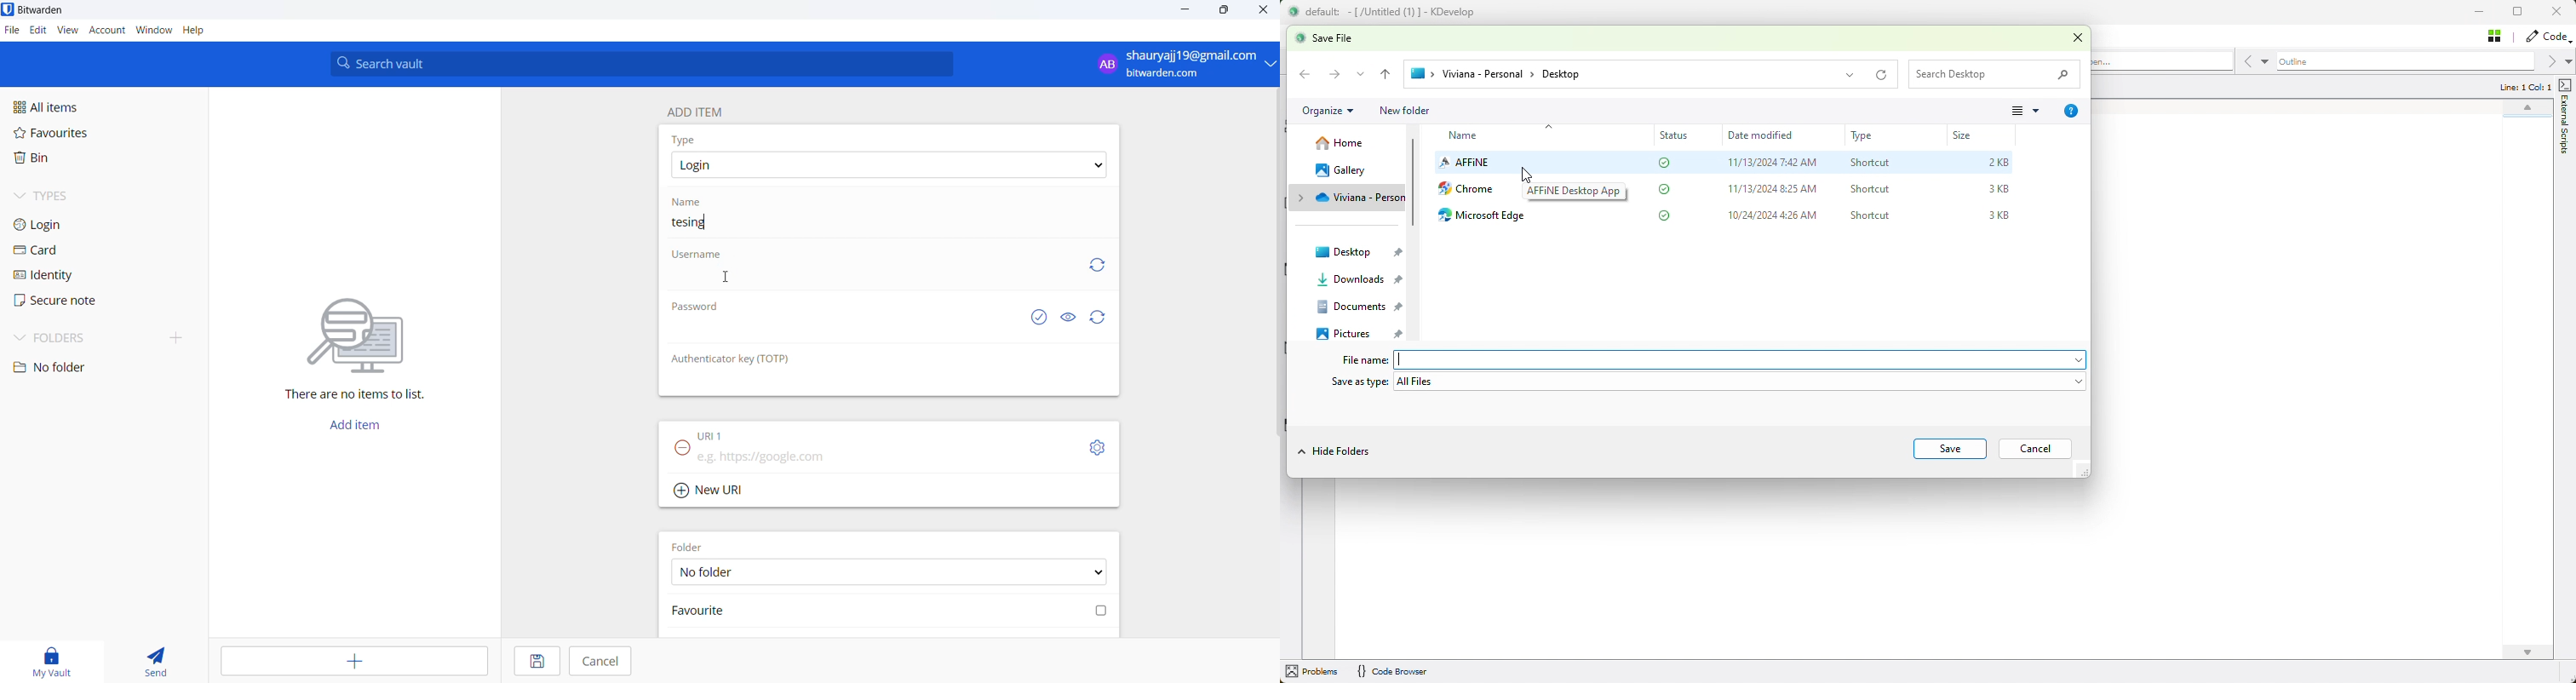  Describe the element at coordinates (872, 281) in the screenshot. I see `username input box` at that location.